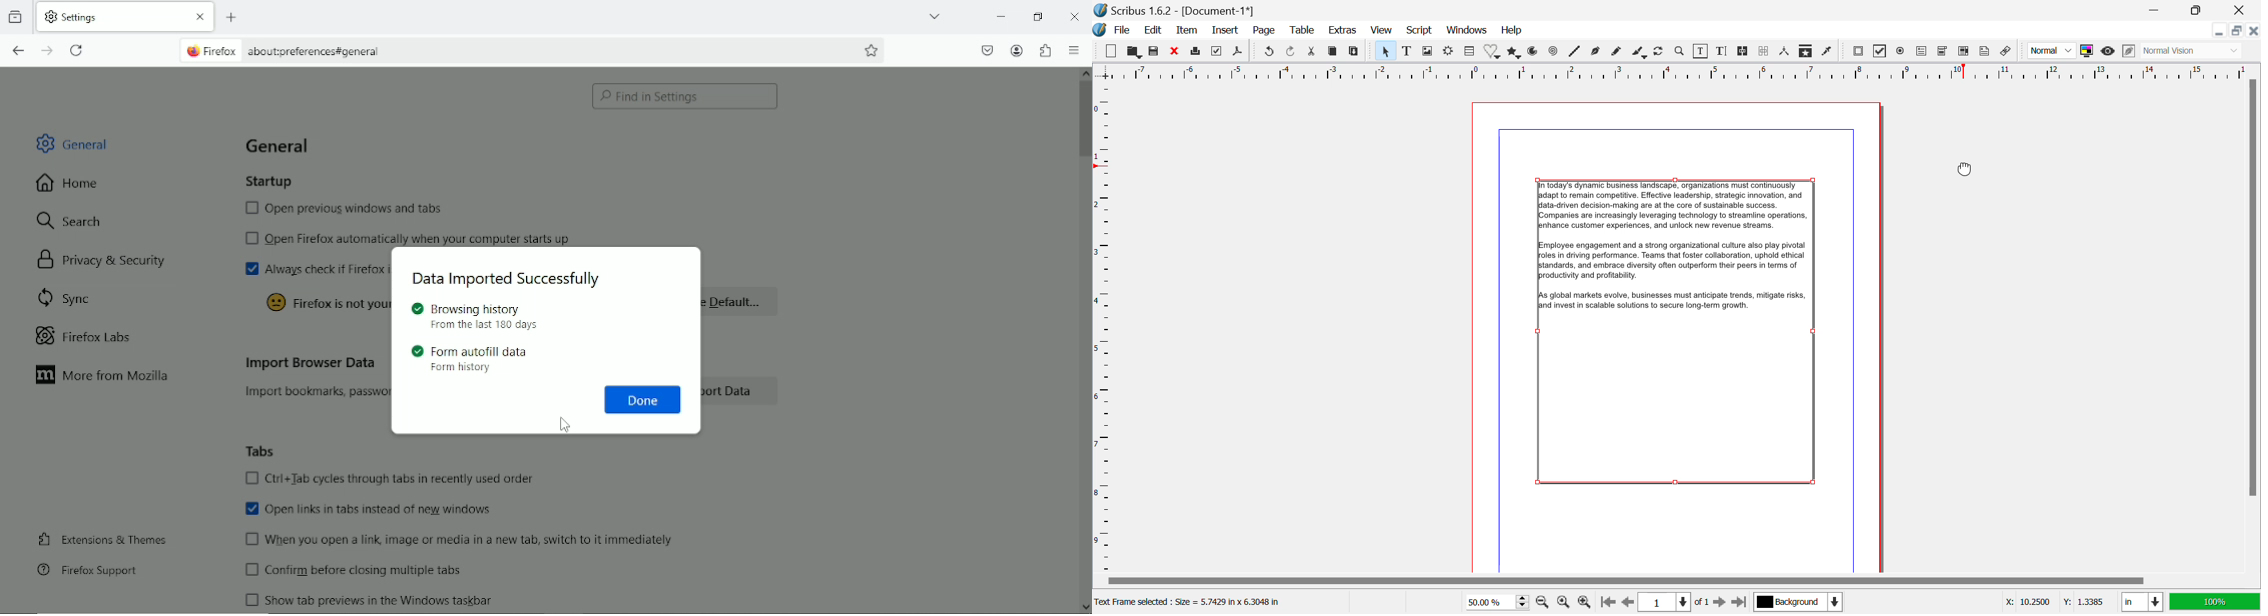  I want to click on Arcs, so click(1534, 52).